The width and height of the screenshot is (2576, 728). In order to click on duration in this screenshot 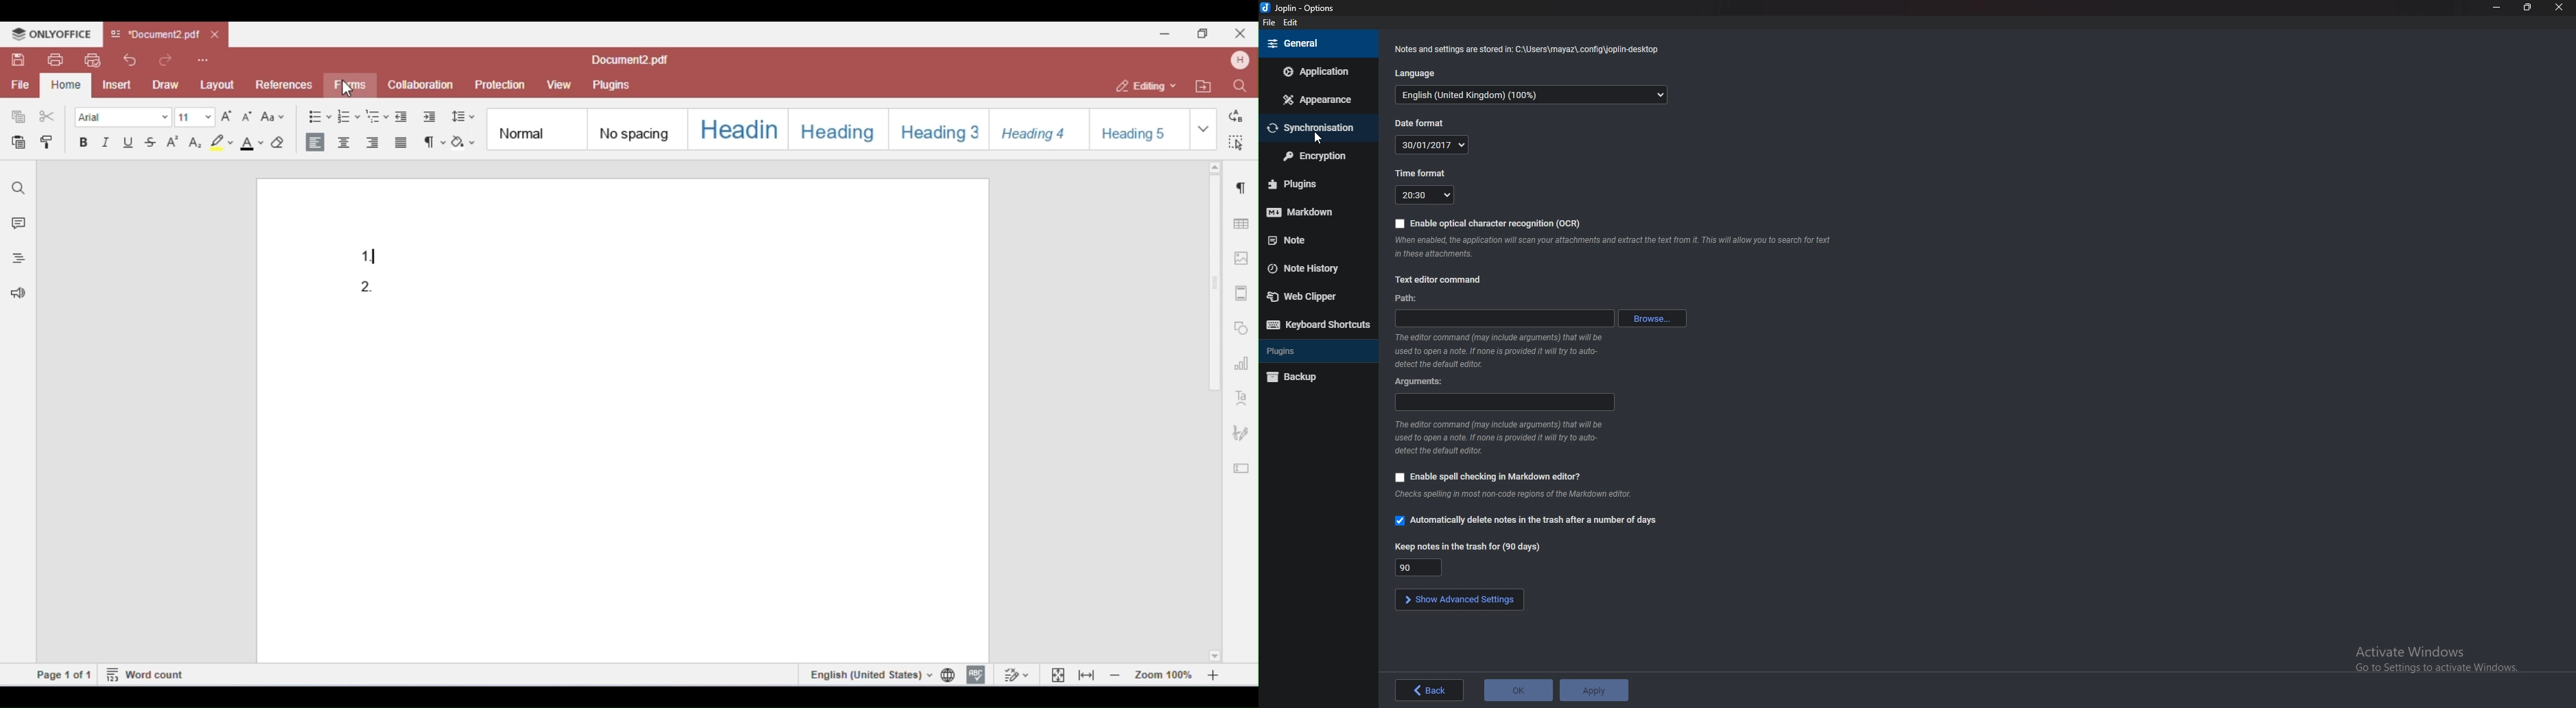, I will do `click(1419, 567)`.